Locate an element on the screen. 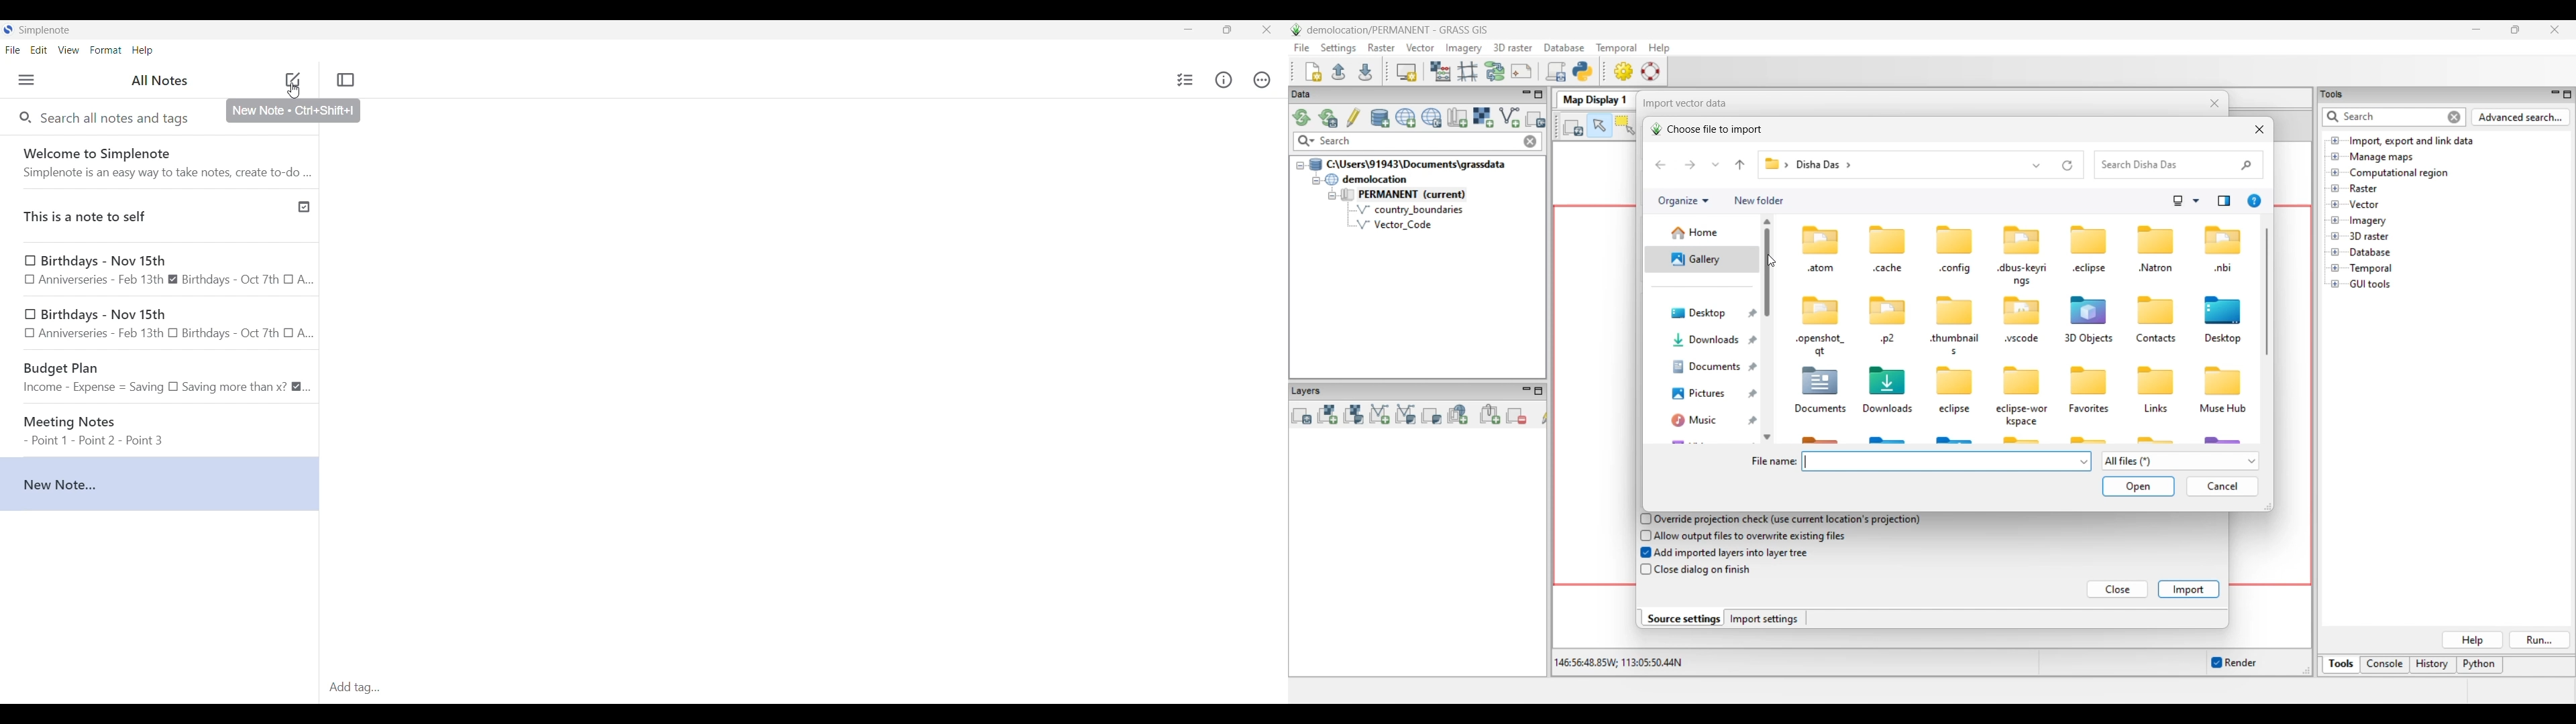 Image resolution: width=2576 pixels, height=728 pixels. Info is located at coordinates (1224, 80).